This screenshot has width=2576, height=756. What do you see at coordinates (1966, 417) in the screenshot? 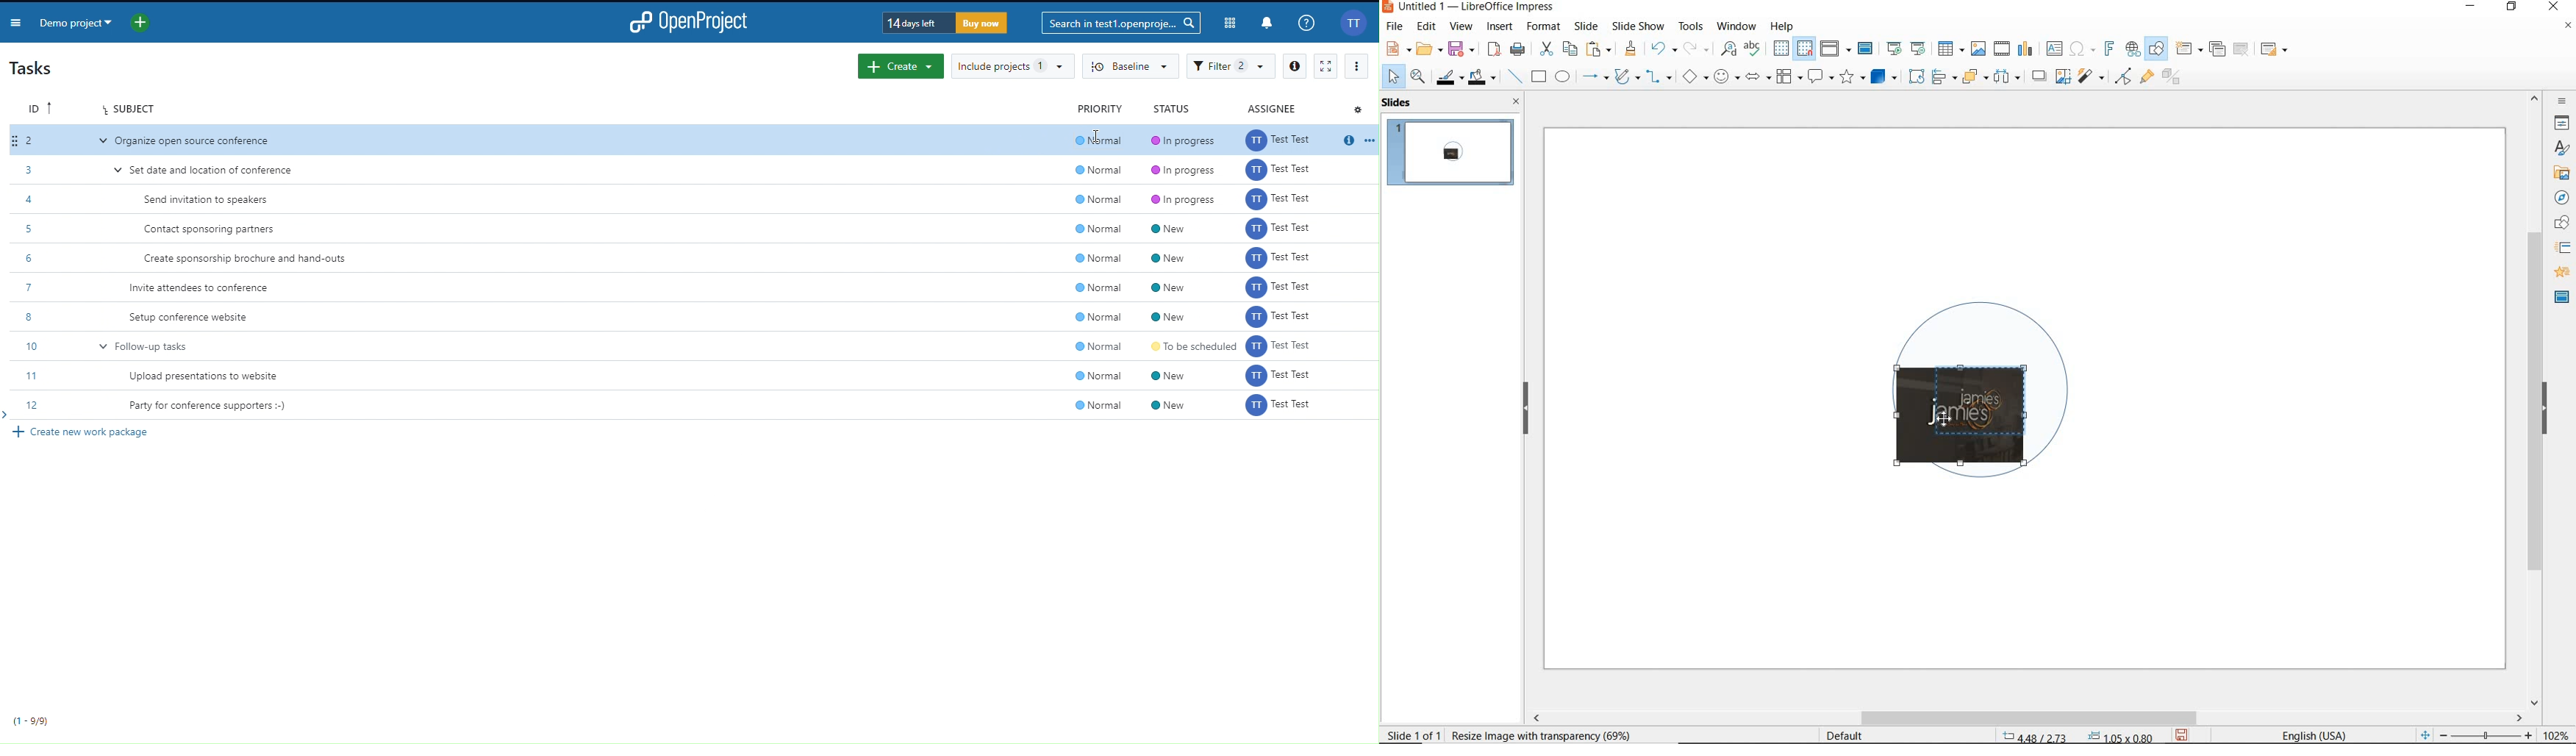
I see `image cropping` at bounding box center [1966, 417].